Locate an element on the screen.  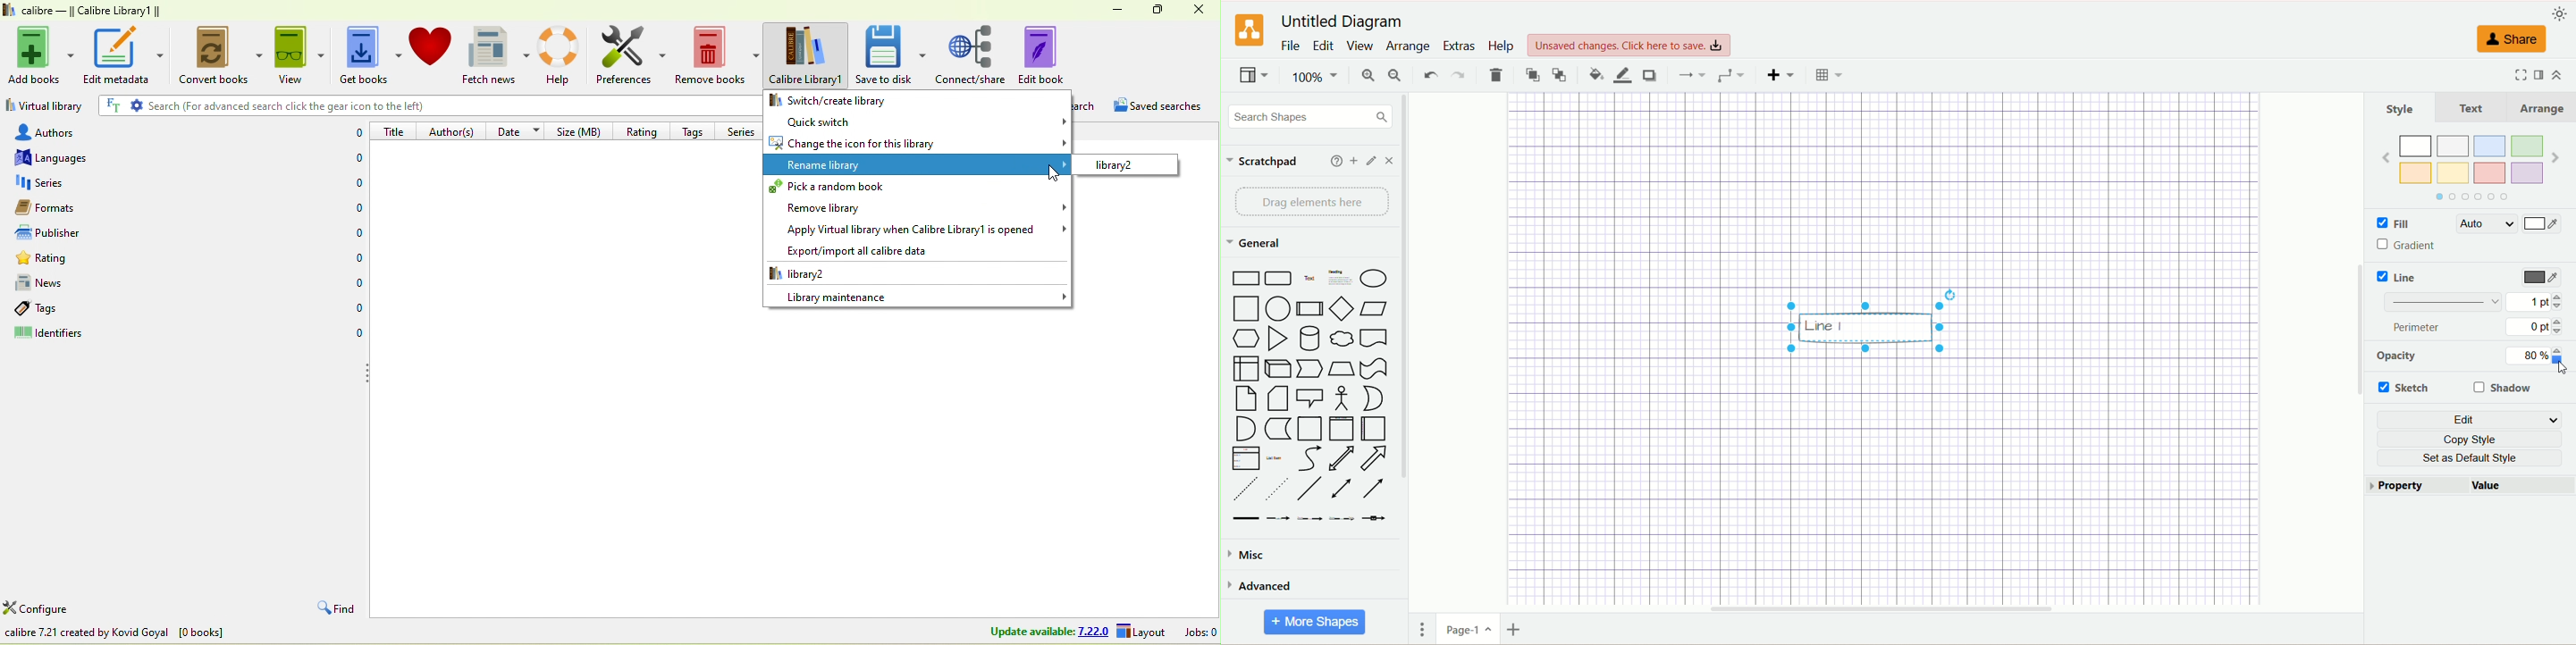
rename library is located at coordinates (917, 165).